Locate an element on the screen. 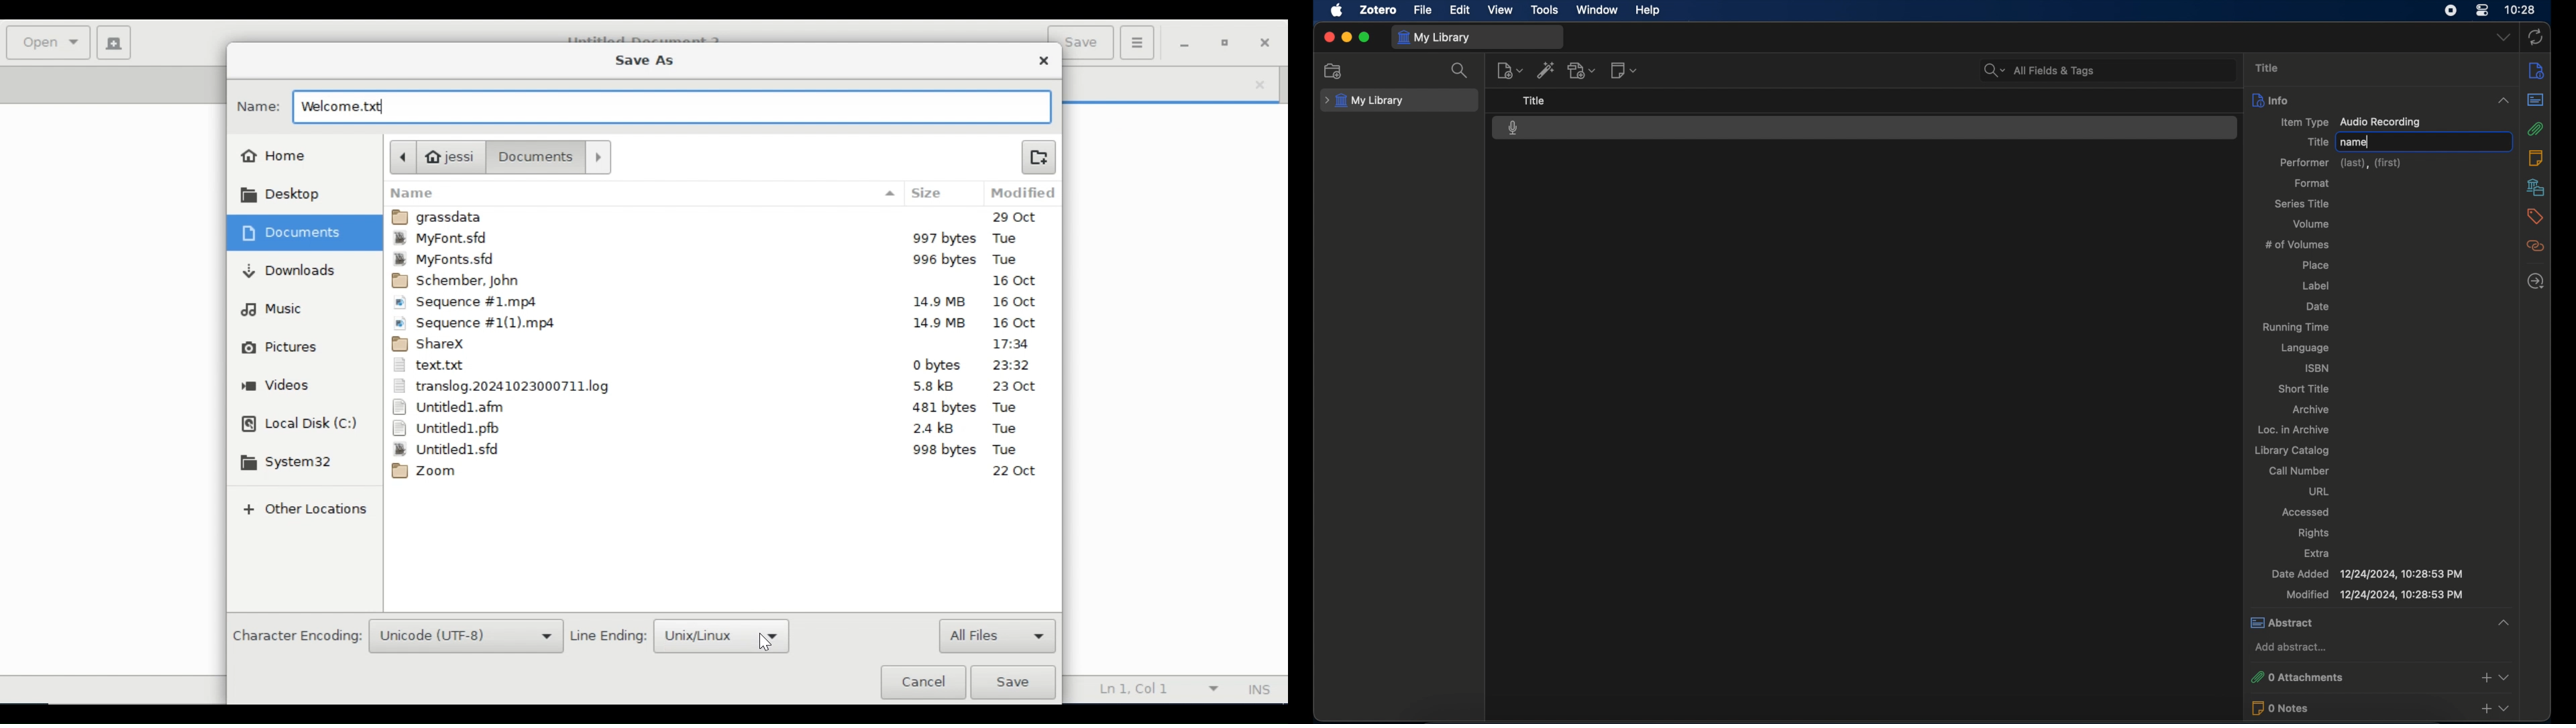  item type is located at coordinates (2352, 123).